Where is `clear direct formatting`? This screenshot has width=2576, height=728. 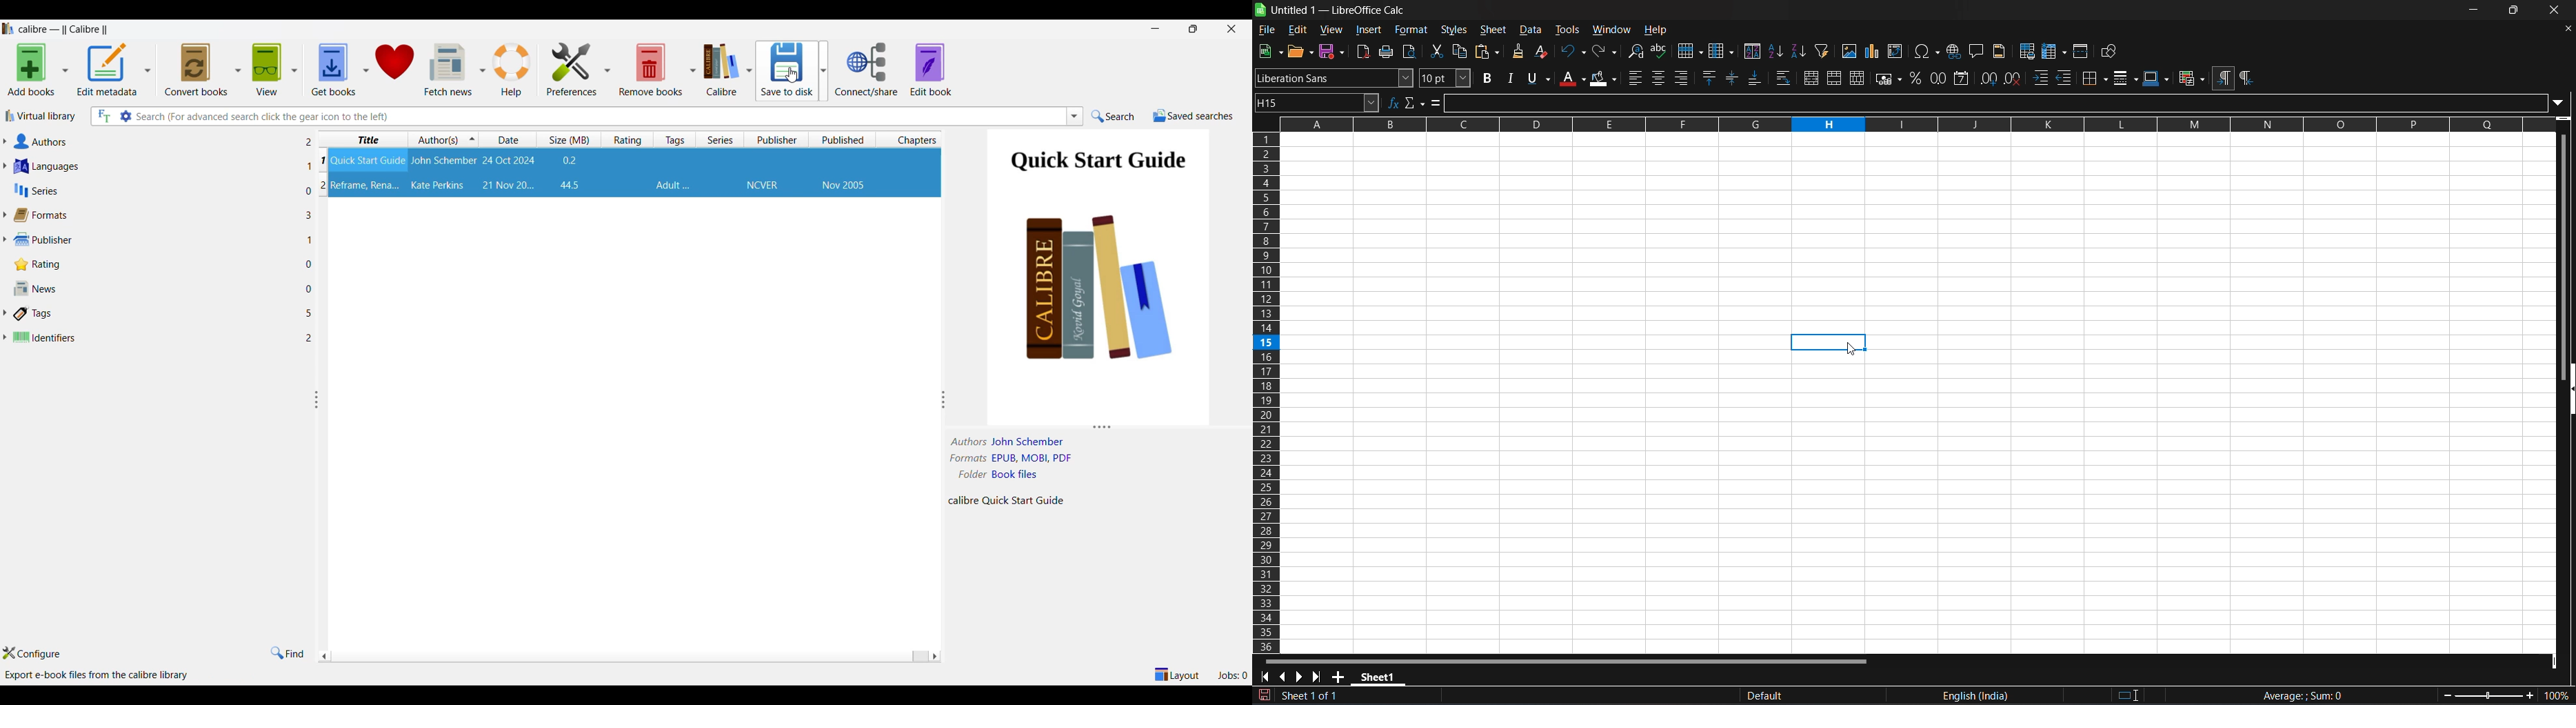
clear direct formatting is located at coordinates (1543, 52).